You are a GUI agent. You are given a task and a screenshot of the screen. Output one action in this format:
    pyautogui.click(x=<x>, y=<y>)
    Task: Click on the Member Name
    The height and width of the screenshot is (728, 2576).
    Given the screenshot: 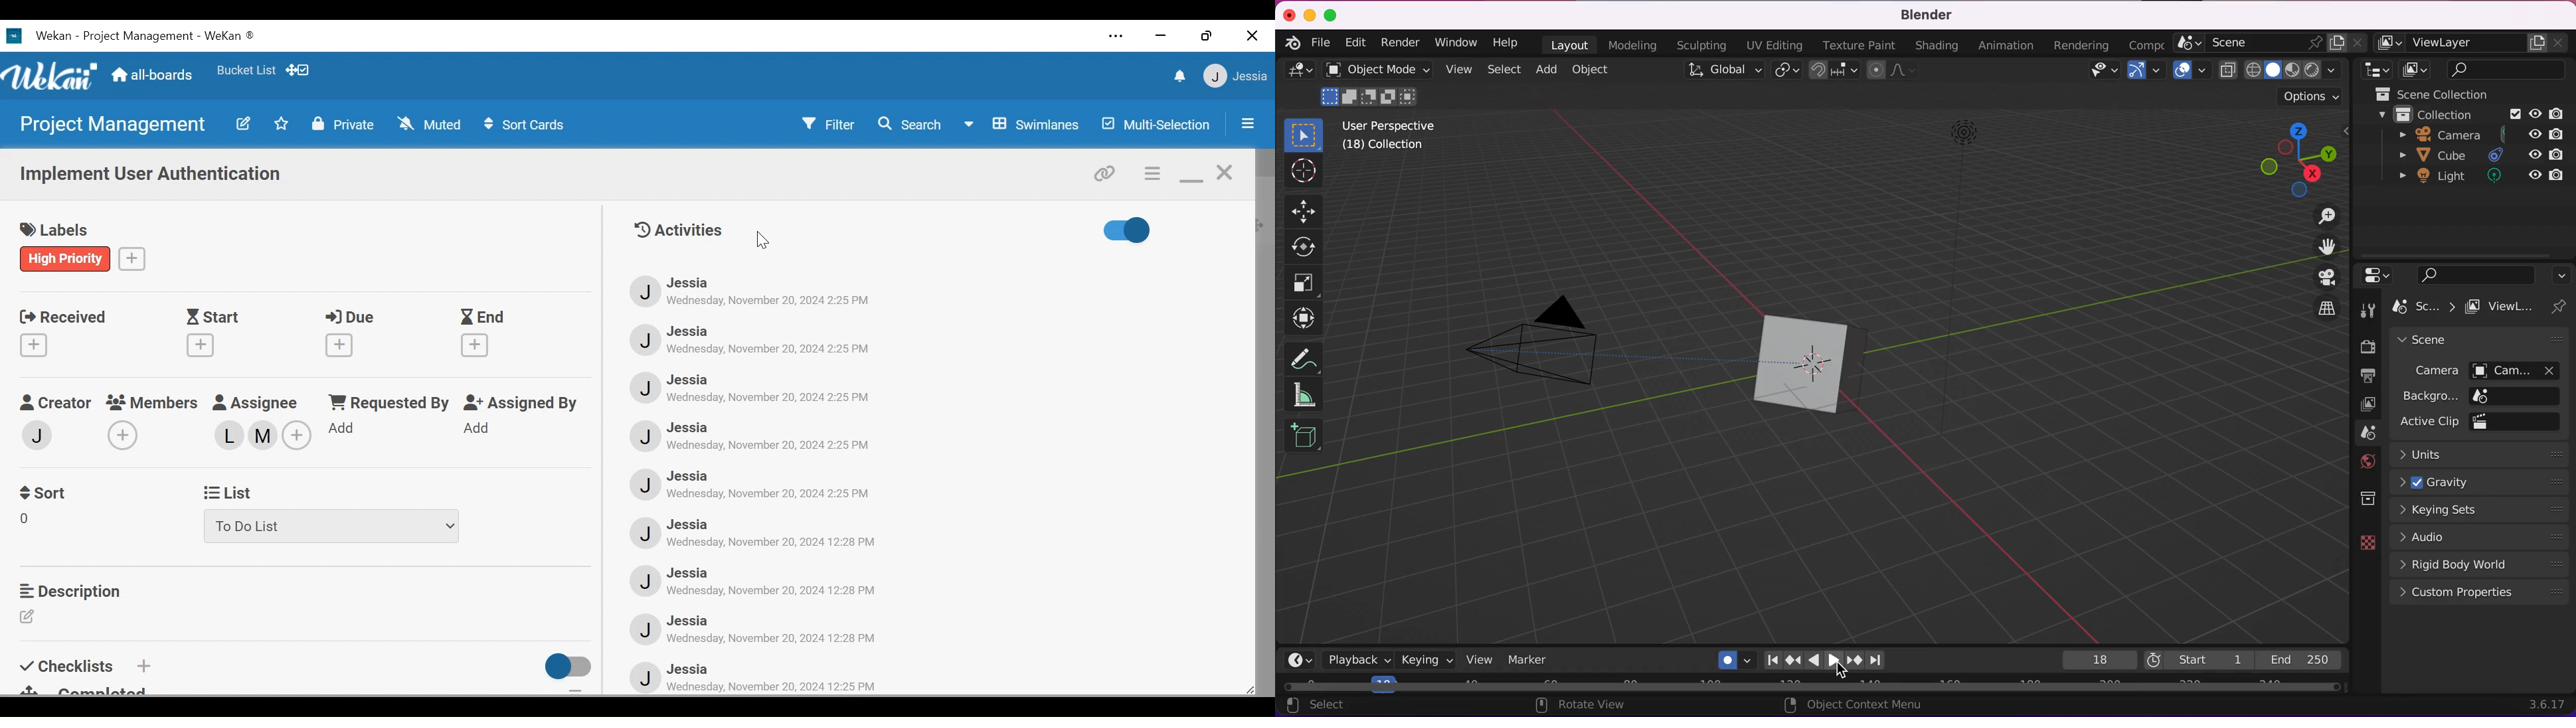 What is the action you would take?
    pyautogui.click(x=691, y=476)
    